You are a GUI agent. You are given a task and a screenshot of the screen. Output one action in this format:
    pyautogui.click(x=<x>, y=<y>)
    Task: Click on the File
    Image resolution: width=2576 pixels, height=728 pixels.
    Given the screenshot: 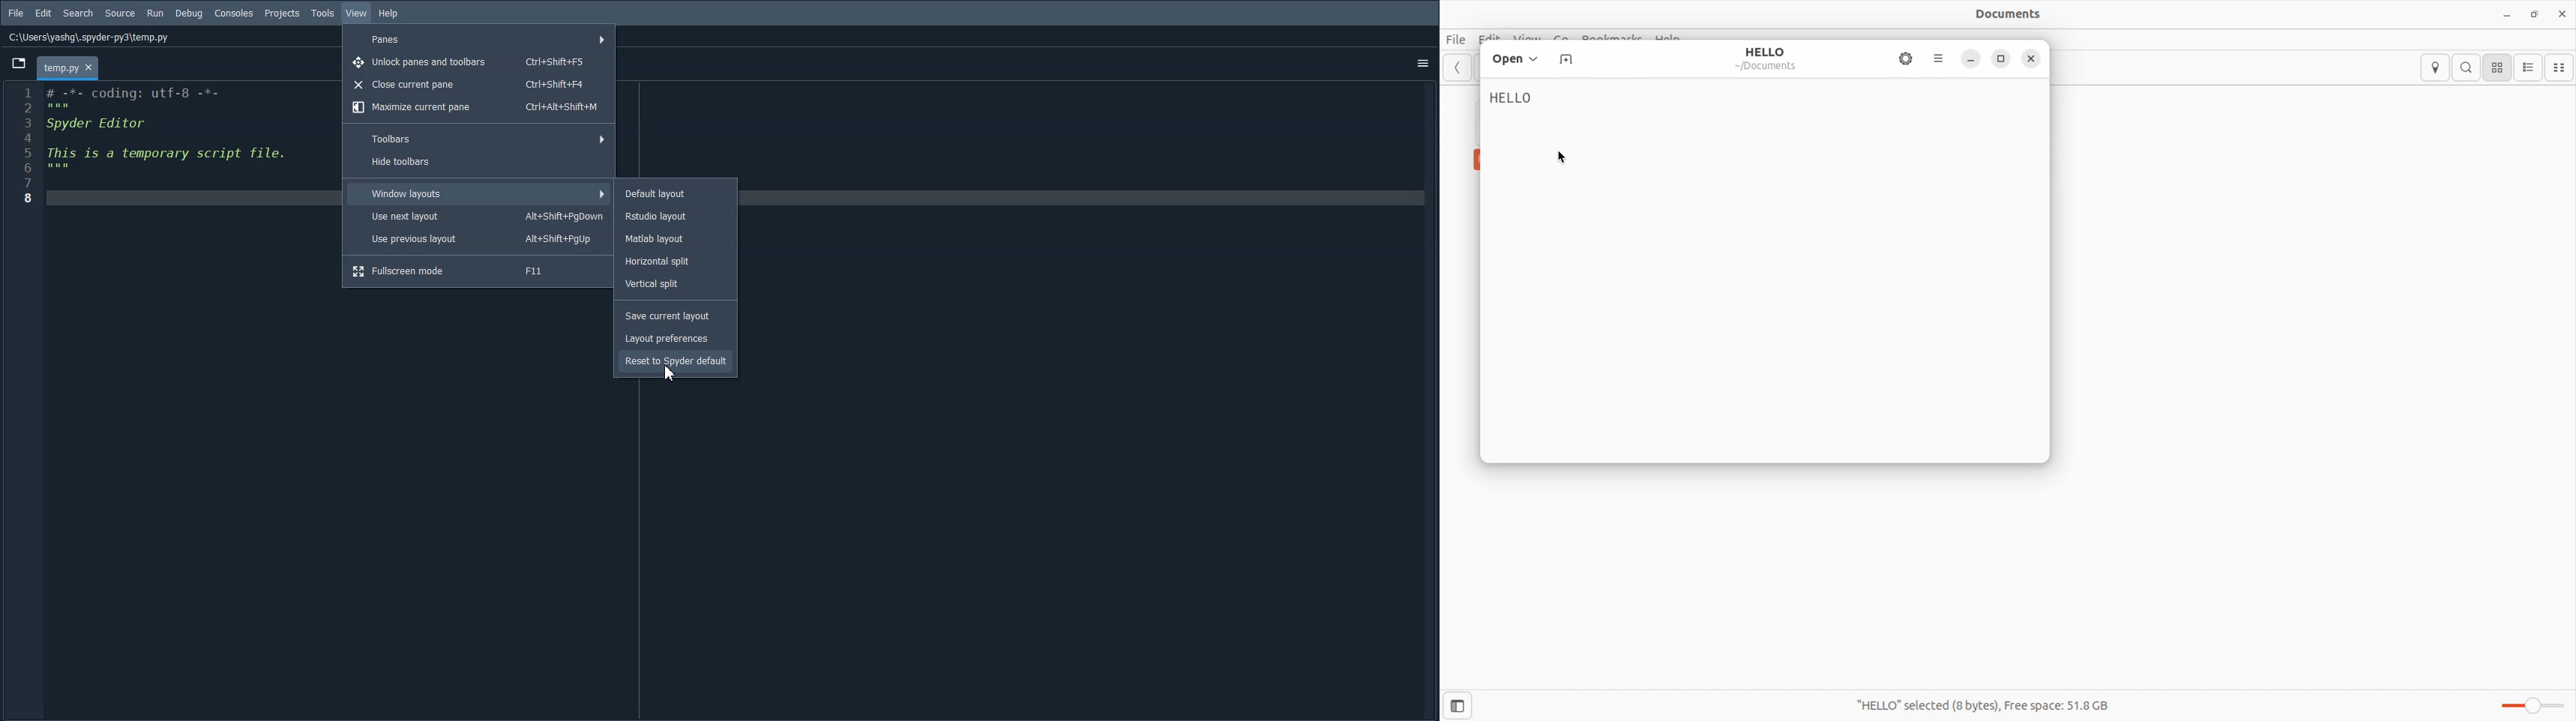 What is the action you would take?
    pyautogui.click(x=15, y=13)
    